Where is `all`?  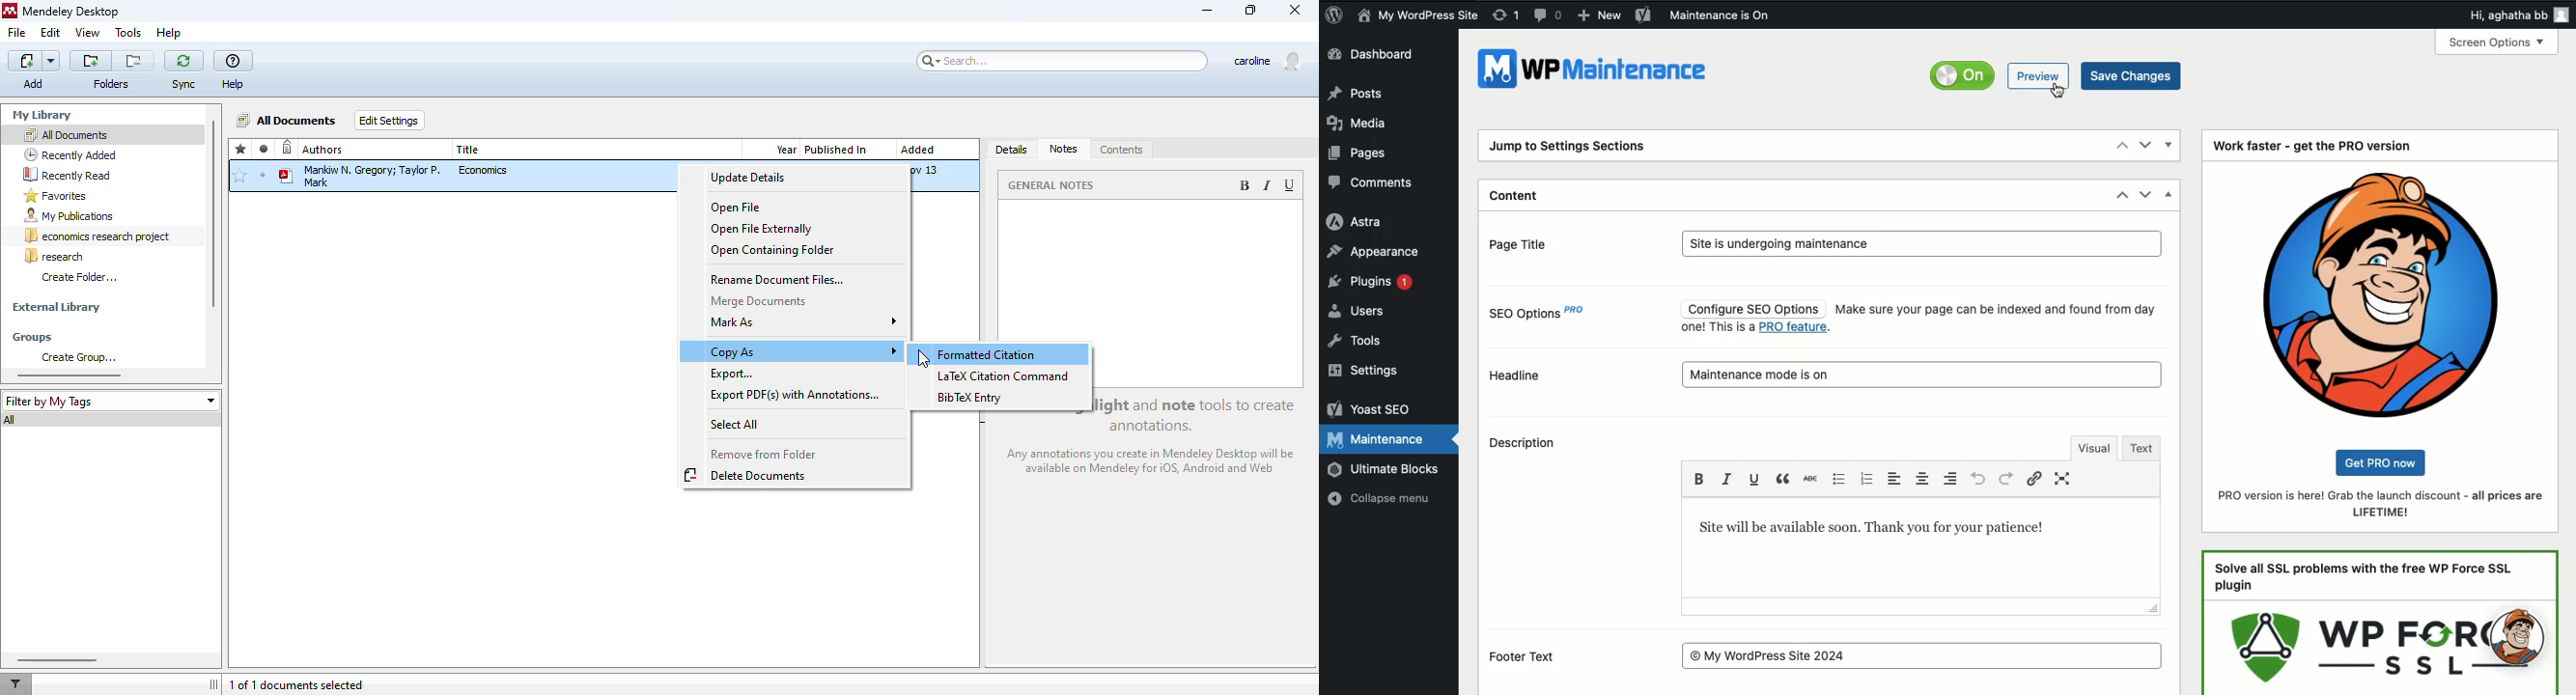
all is located at coordinates (12, 420).